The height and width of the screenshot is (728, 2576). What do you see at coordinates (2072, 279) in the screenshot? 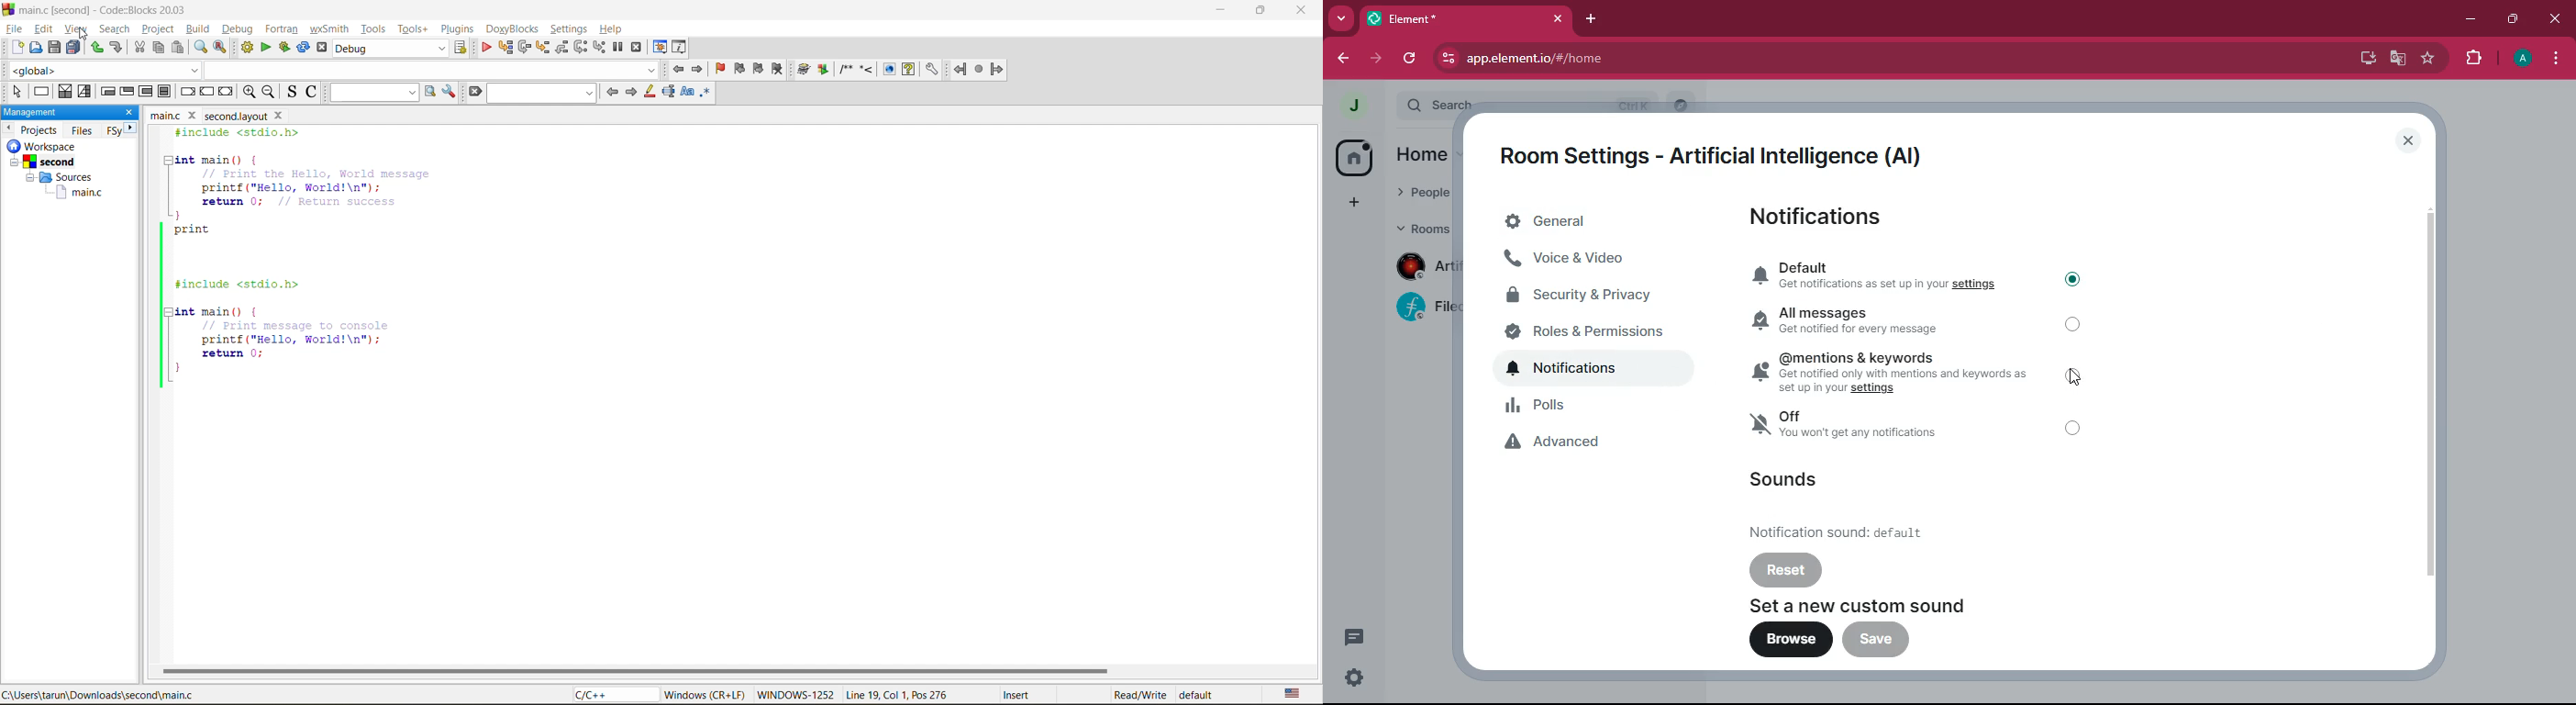
I see `on` at bounding box center [2072, 279].